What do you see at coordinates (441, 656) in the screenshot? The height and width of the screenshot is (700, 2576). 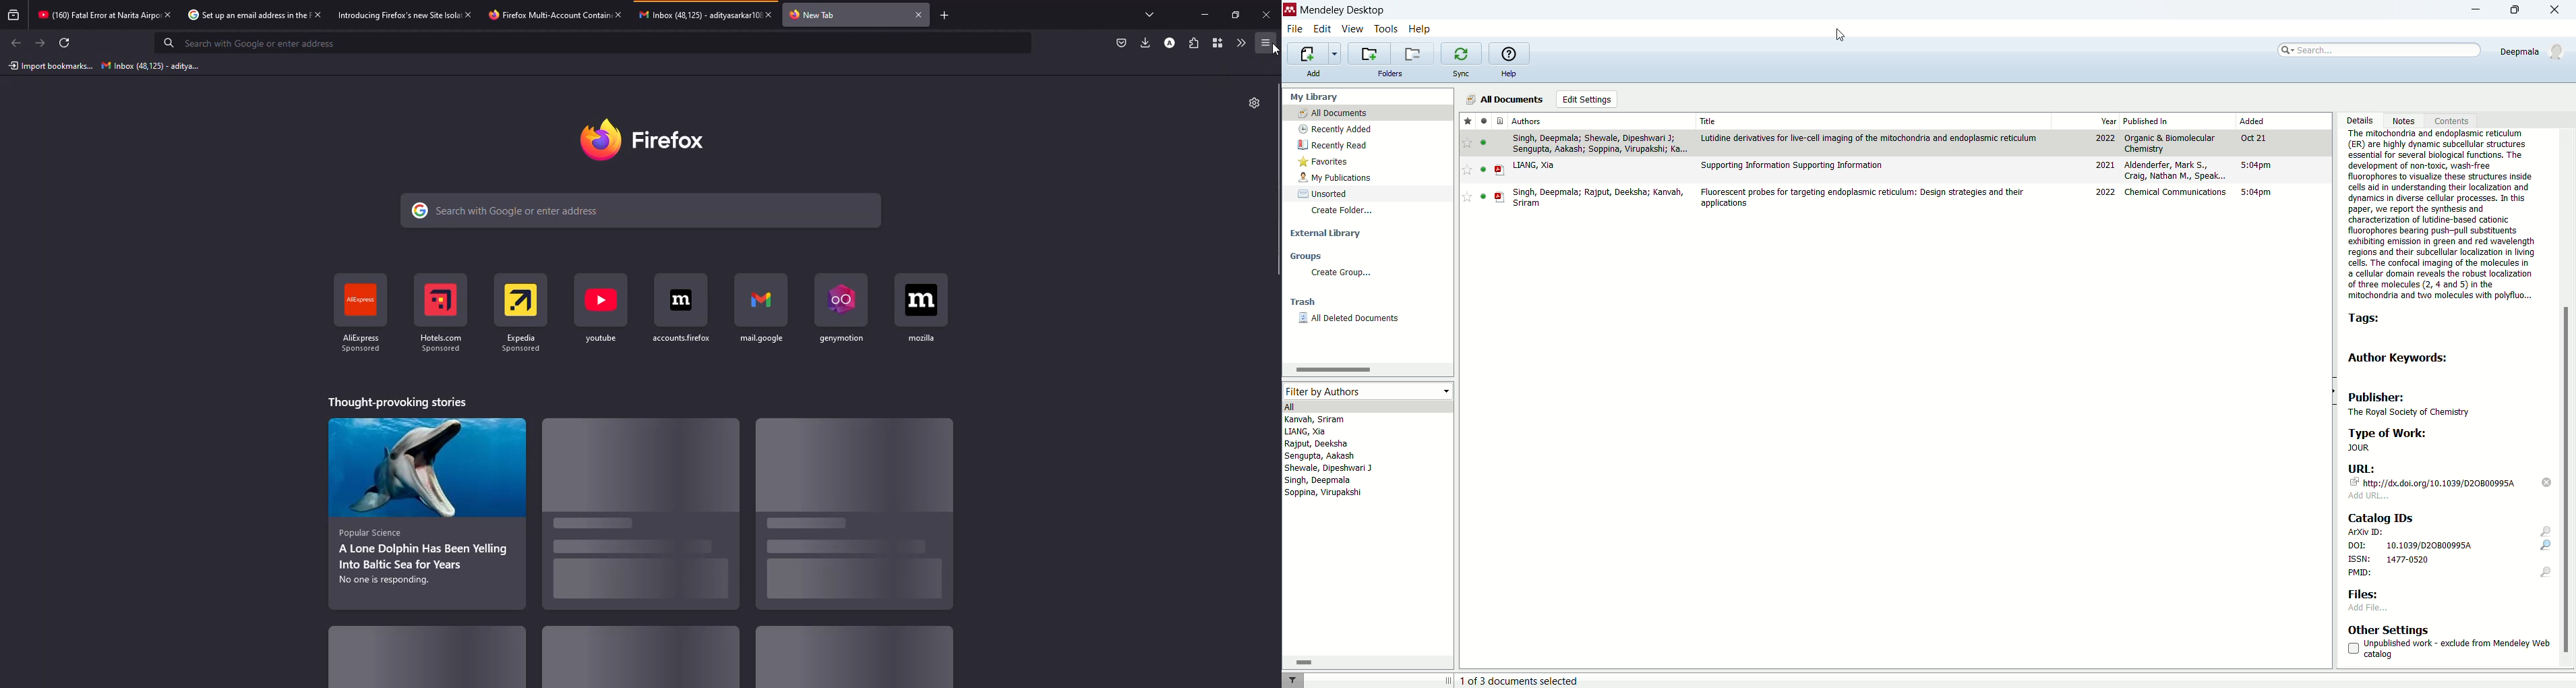 I see `stories` at bounding box center [441, 656].